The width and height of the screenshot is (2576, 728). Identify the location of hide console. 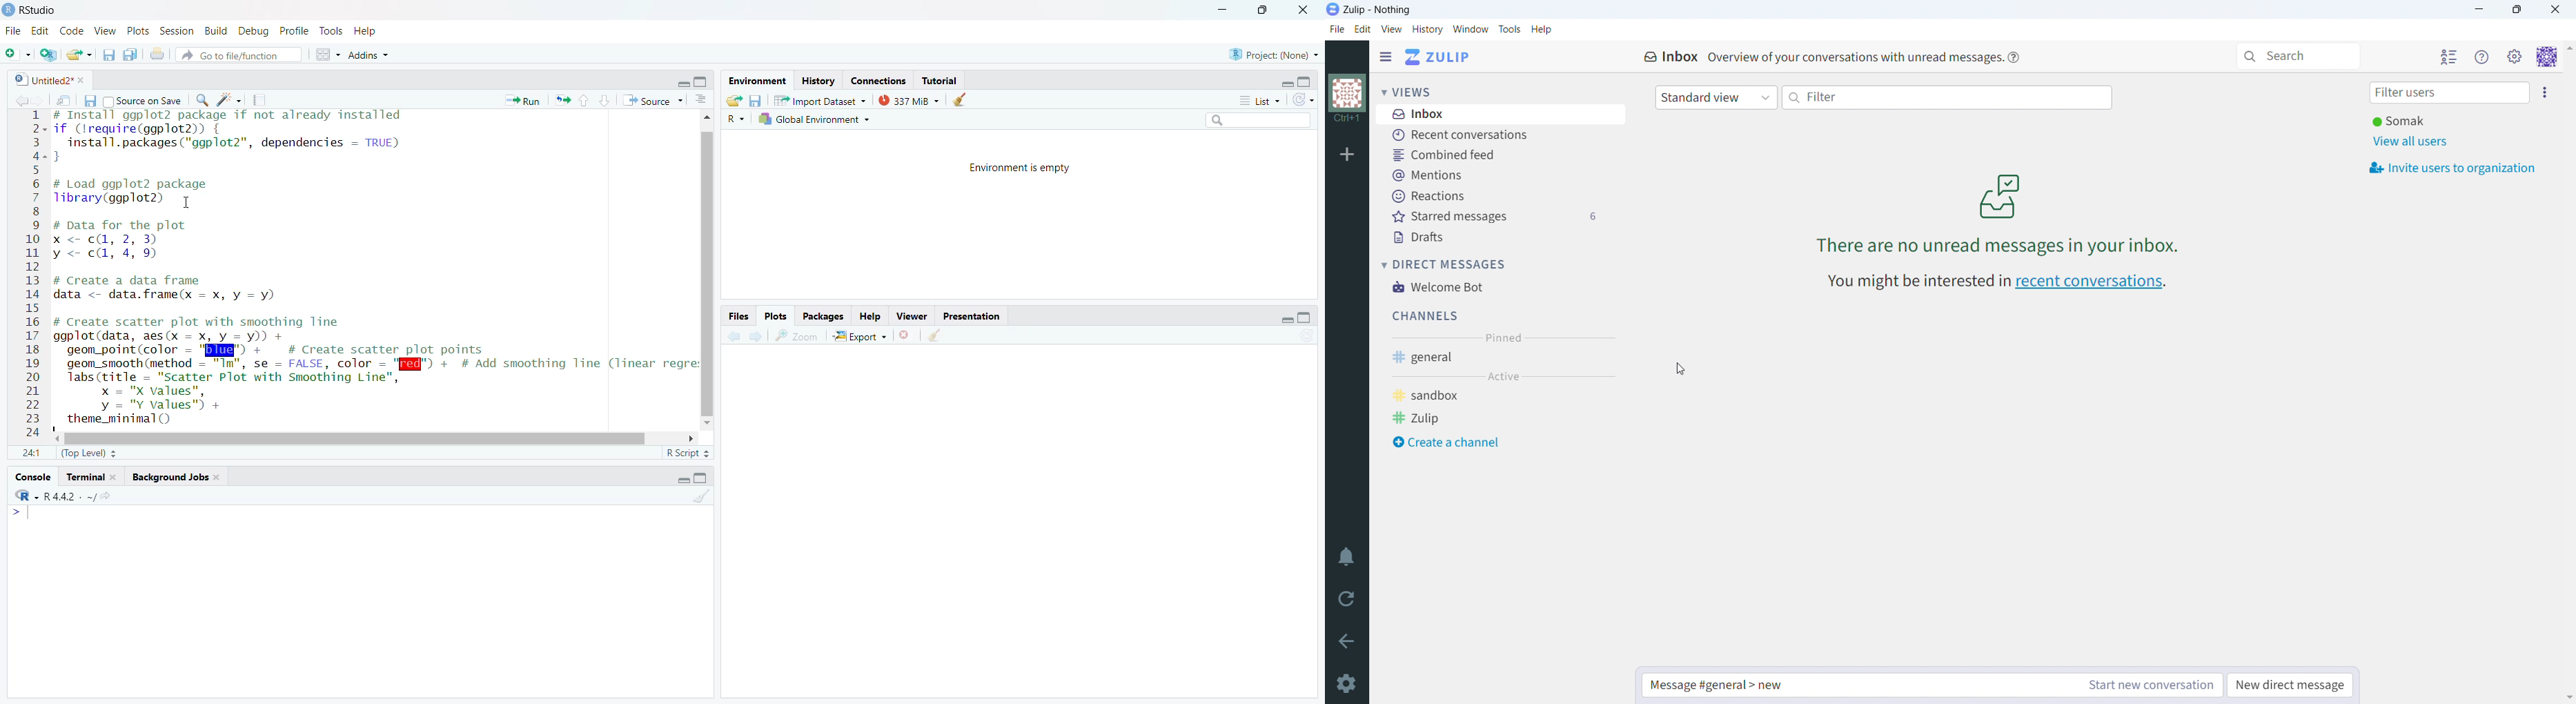
(702, 79).